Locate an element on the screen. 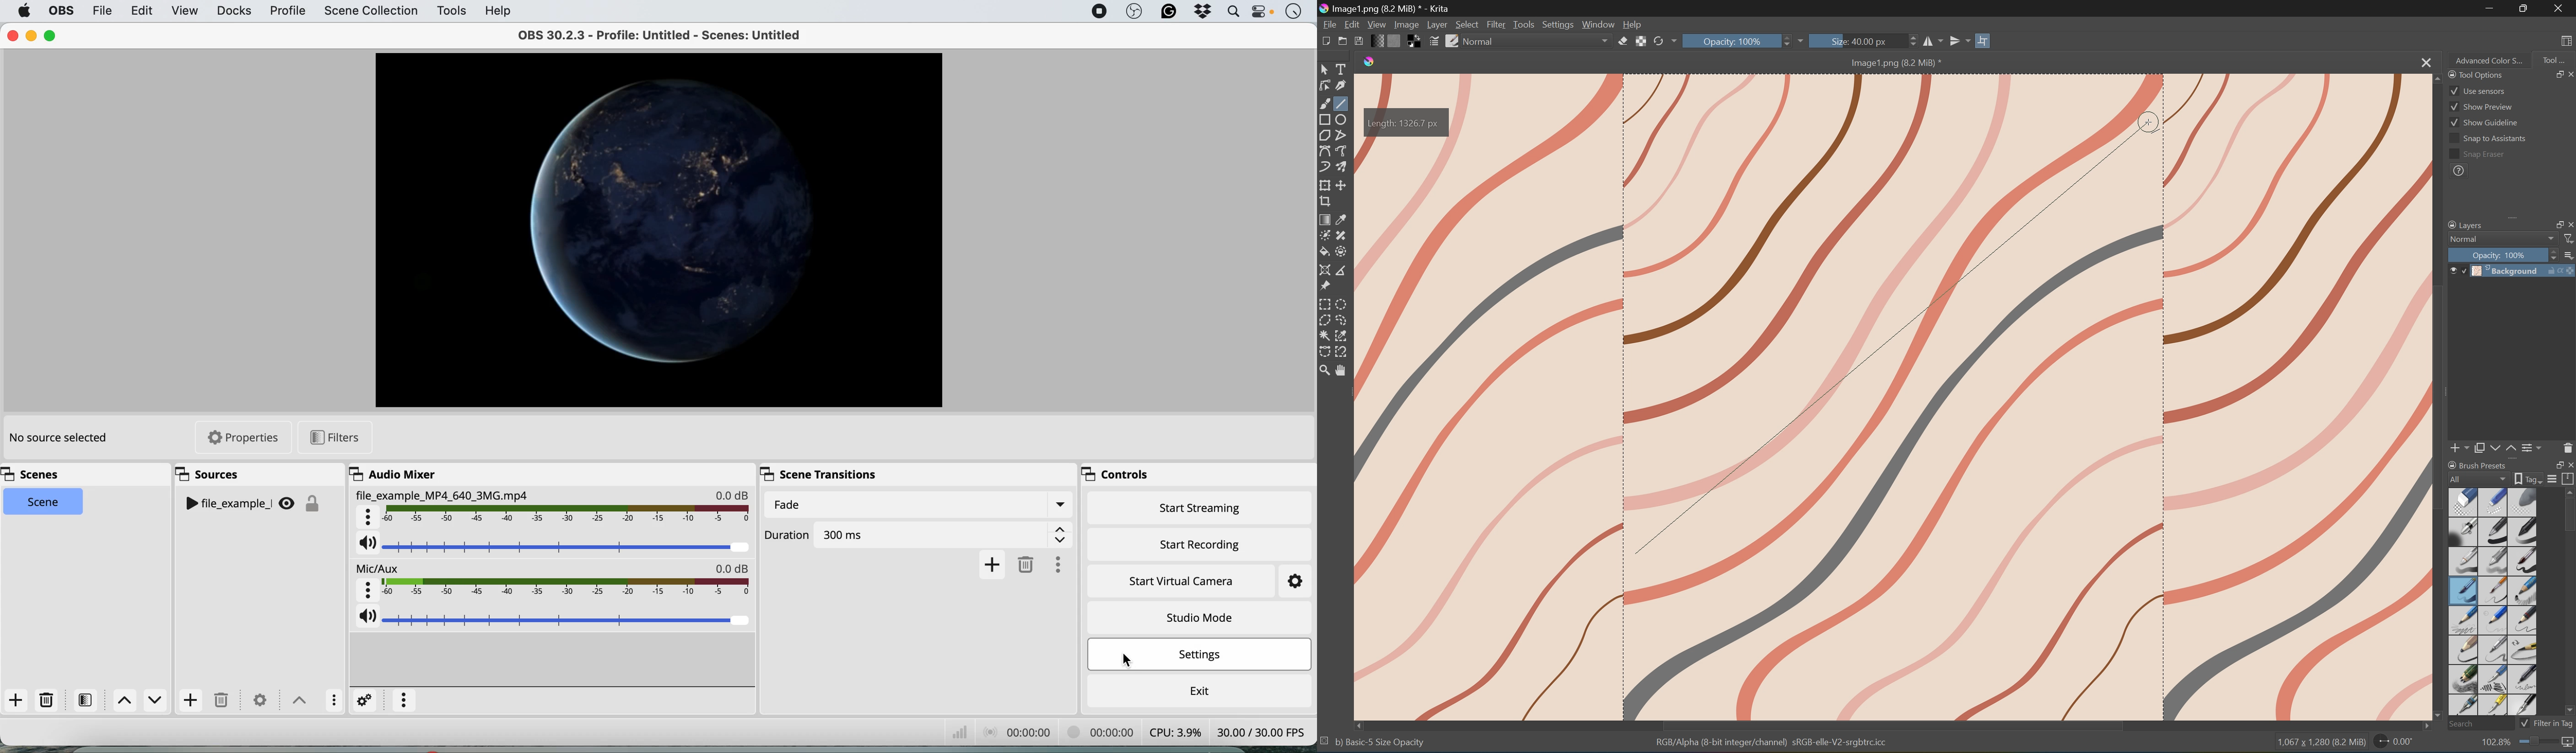  settings is located at coordinates (366, 700).